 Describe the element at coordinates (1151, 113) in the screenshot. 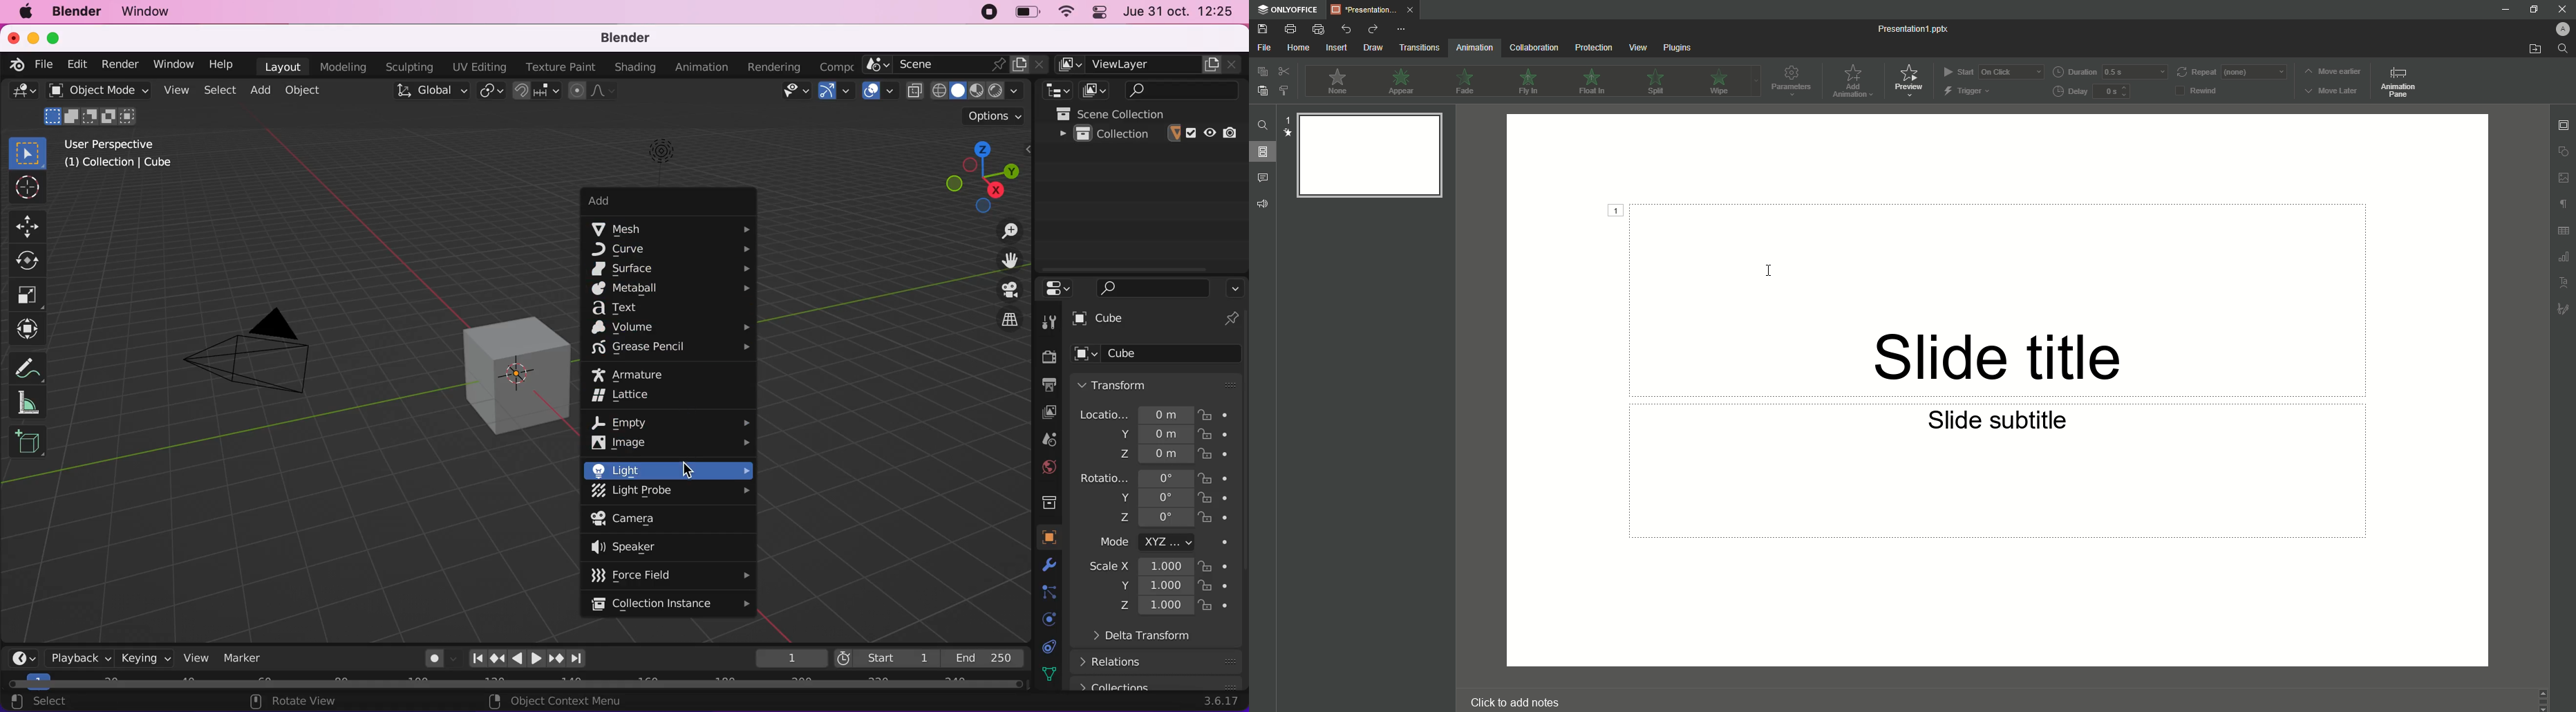

I see `scene collection` at that location.